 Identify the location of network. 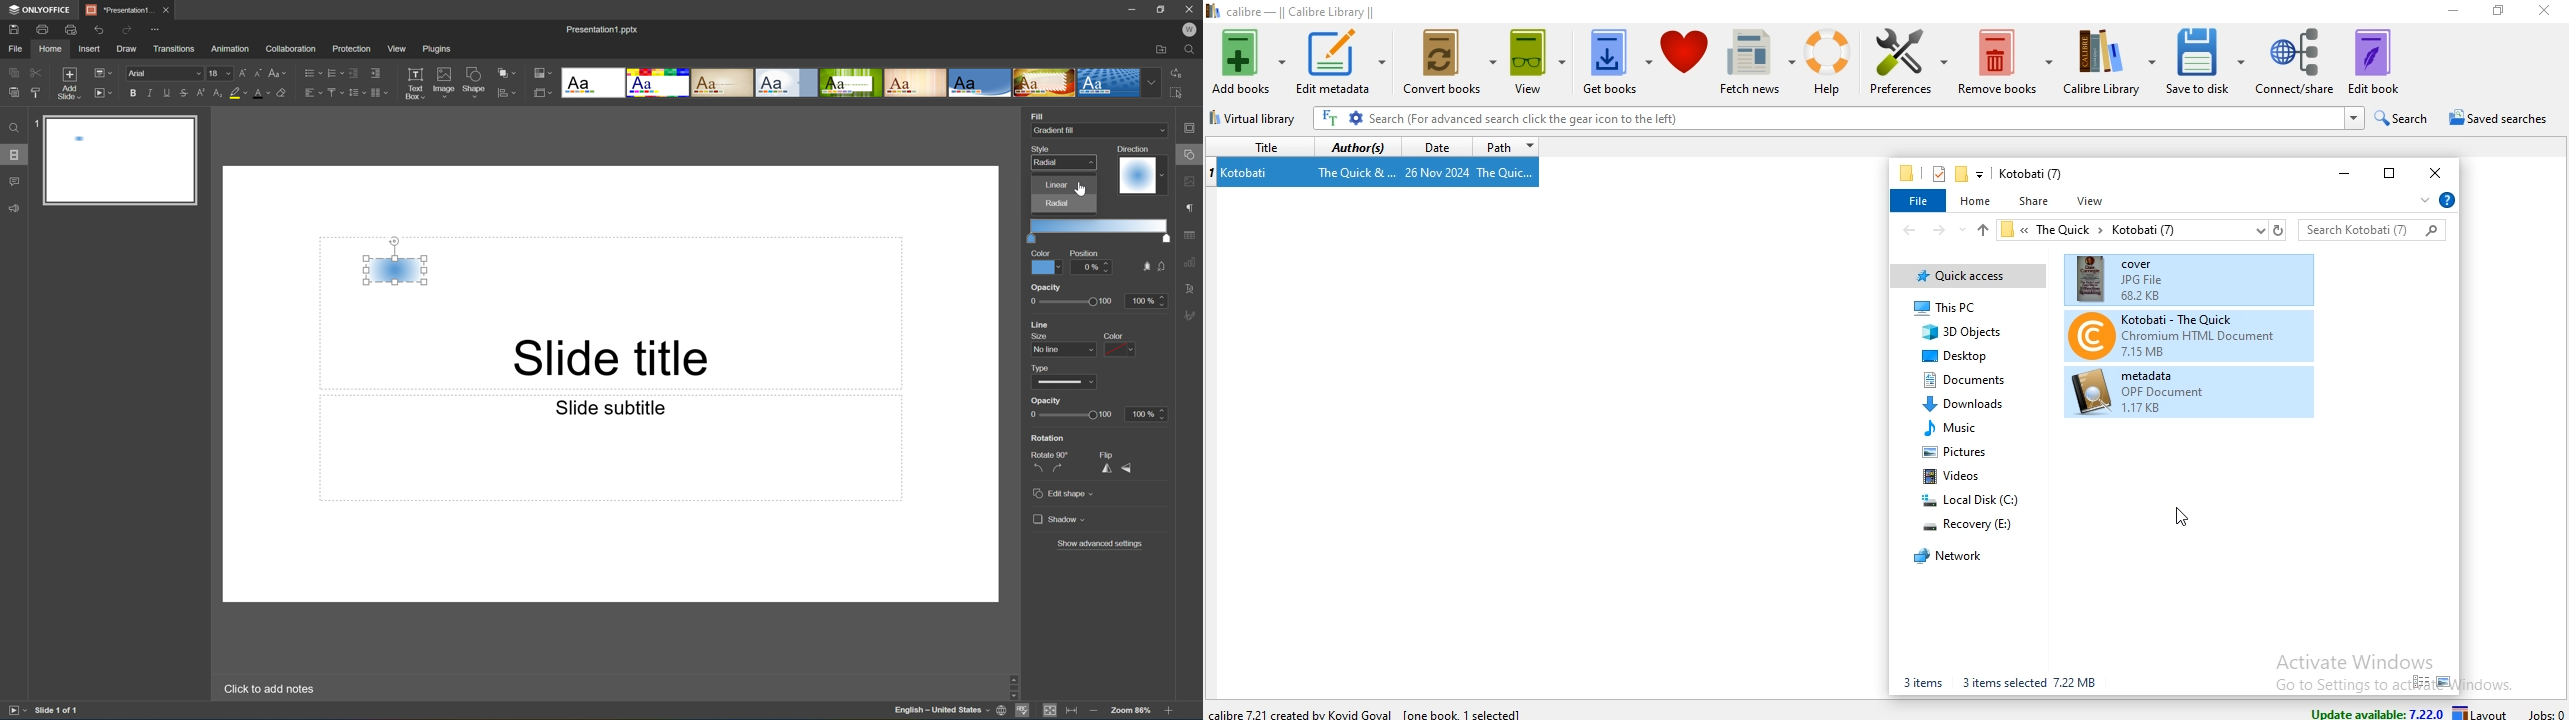
(1945, 555).